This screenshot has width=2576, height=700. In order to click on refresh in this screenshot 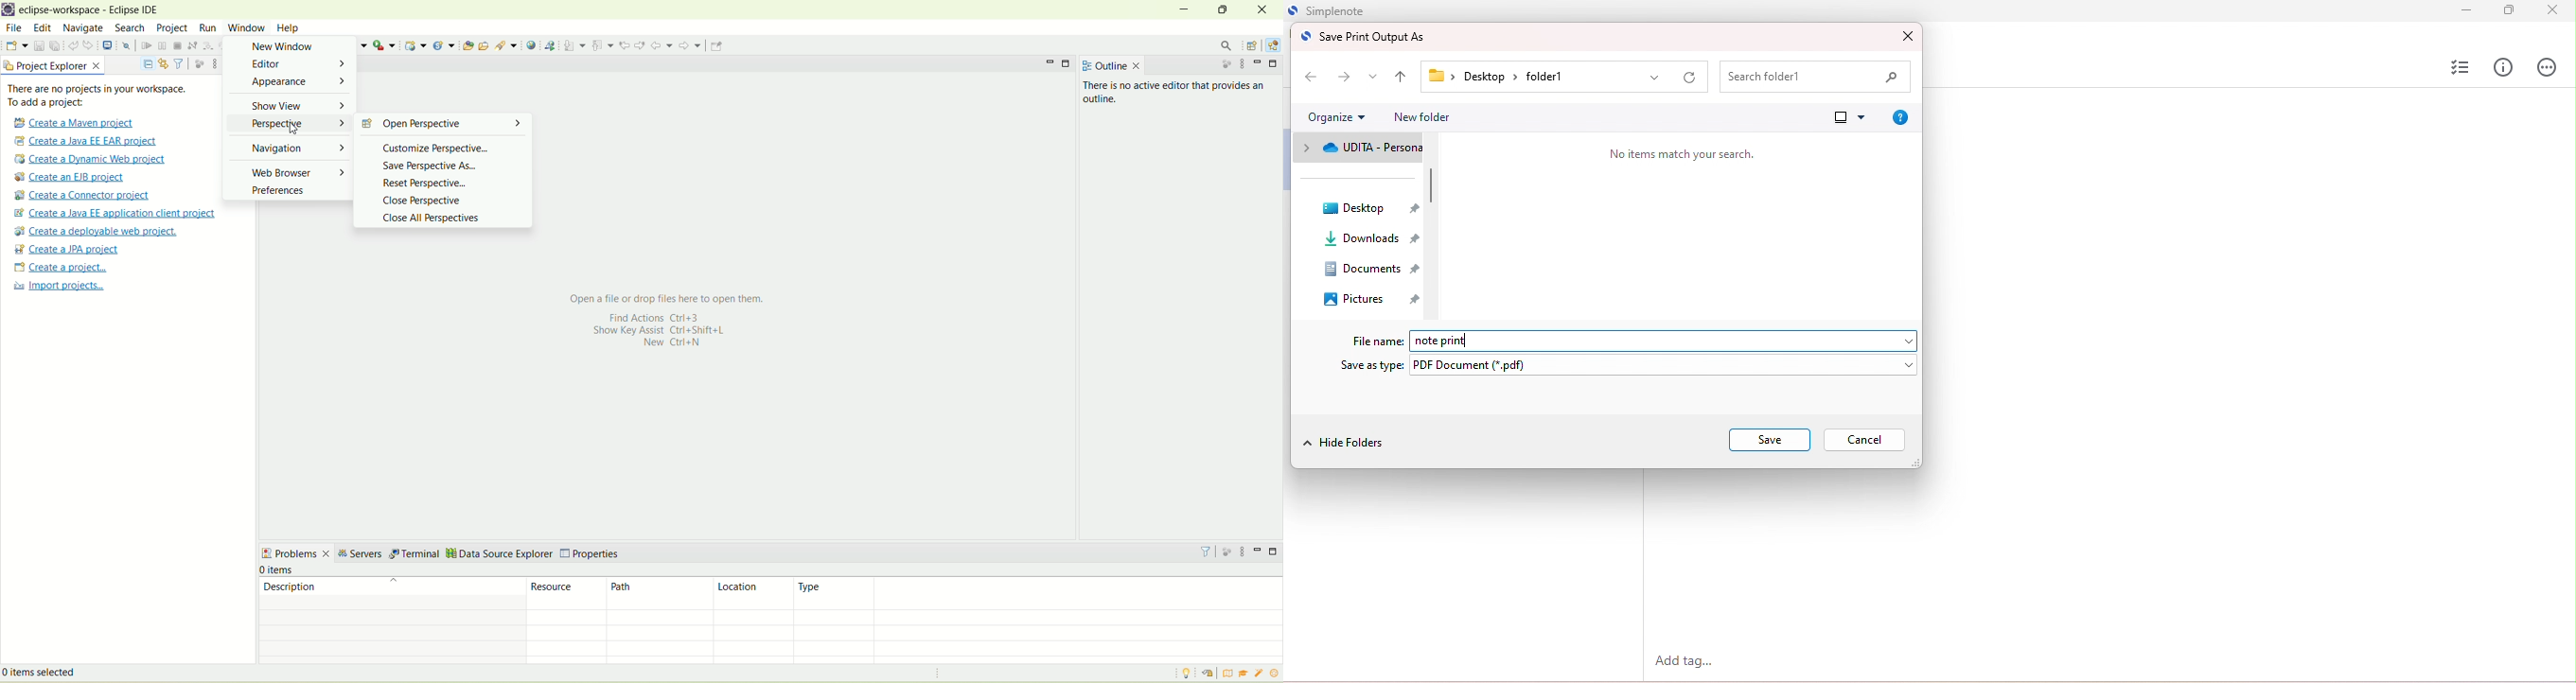, I will do `click(1689, 79)`.